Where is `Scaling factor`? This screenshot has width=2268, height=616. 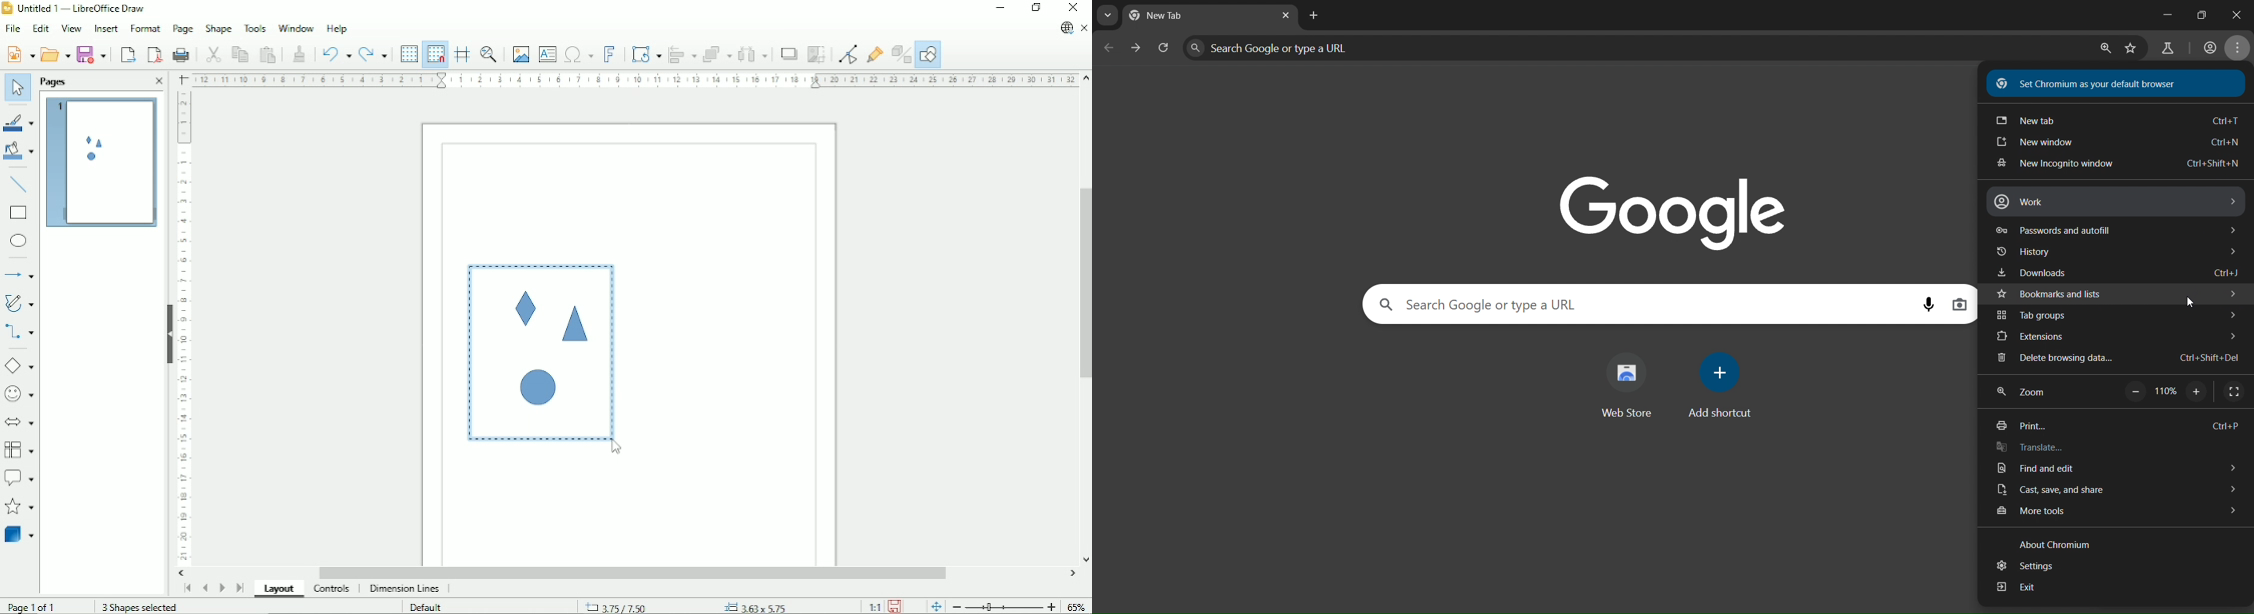 Scaling factor is located at coordinates (873, 607).